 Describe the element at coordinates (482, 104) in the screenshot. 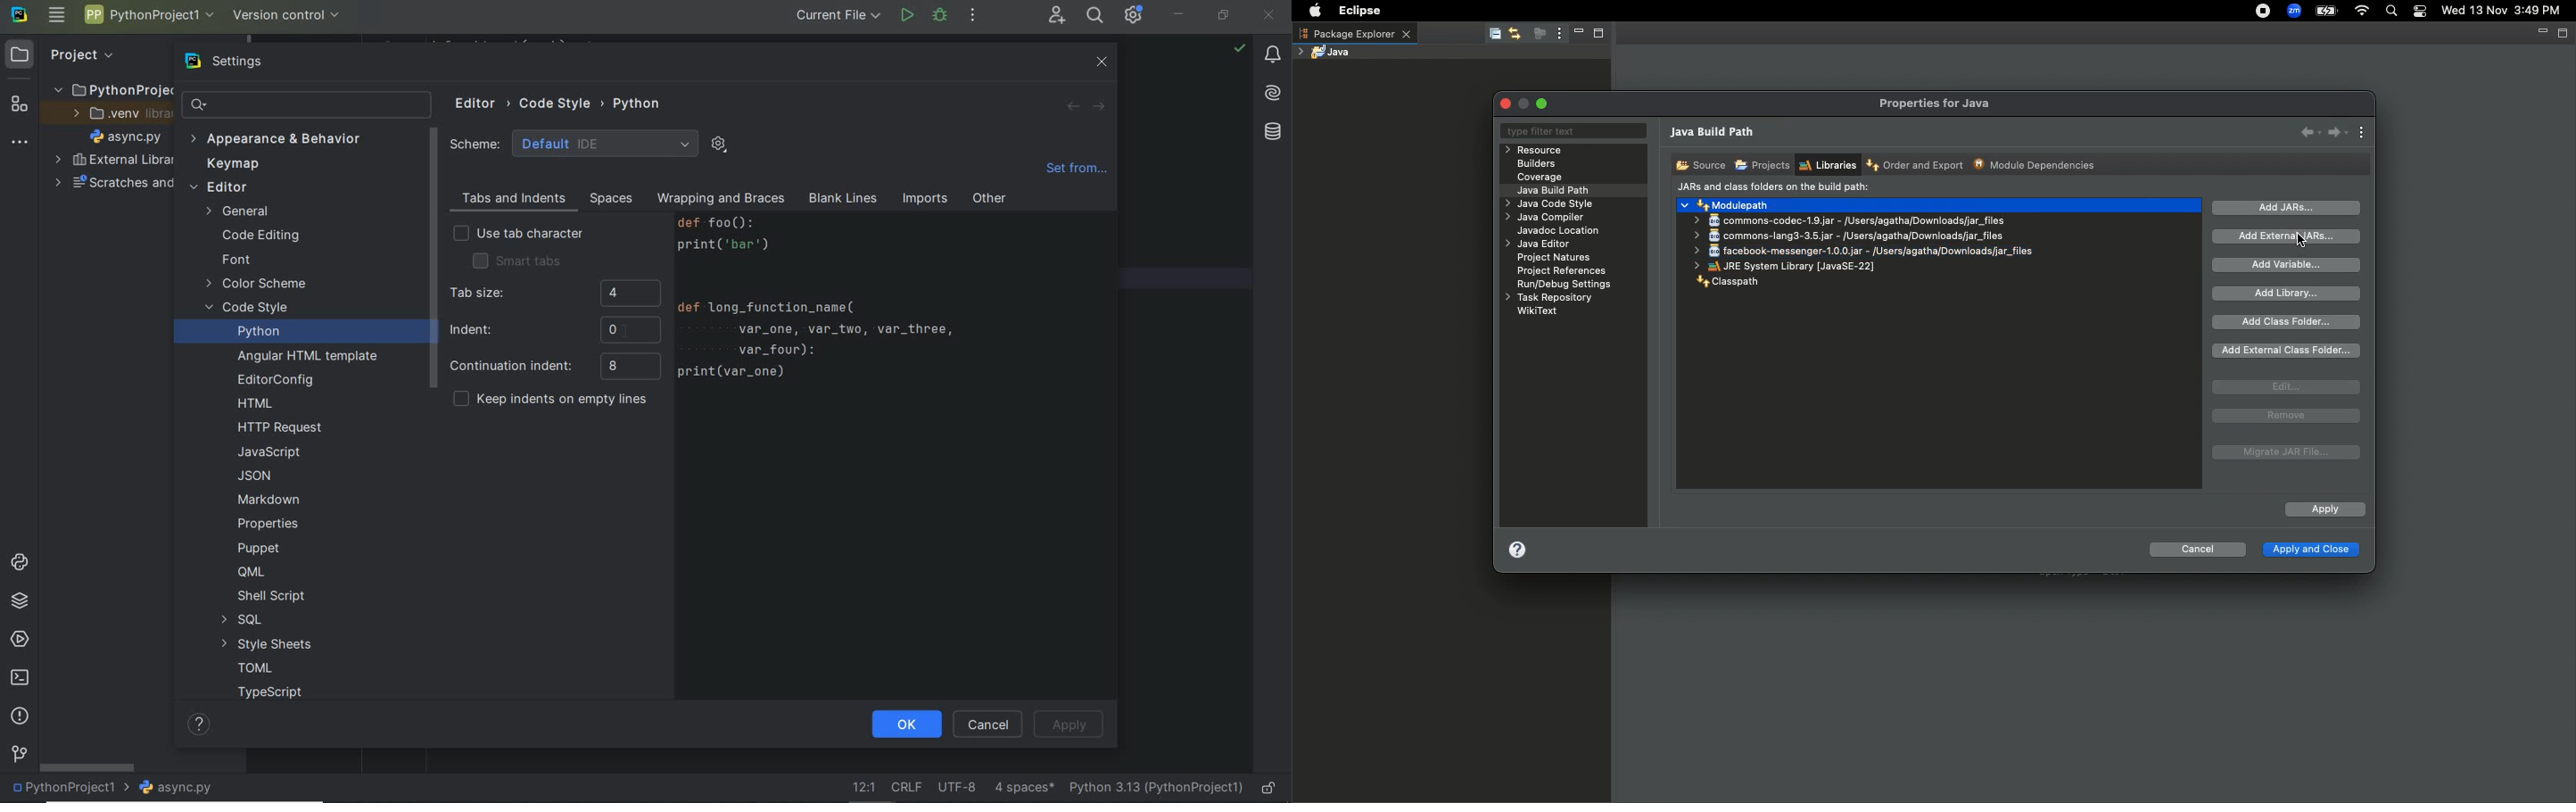

I see `Editor` at that location.